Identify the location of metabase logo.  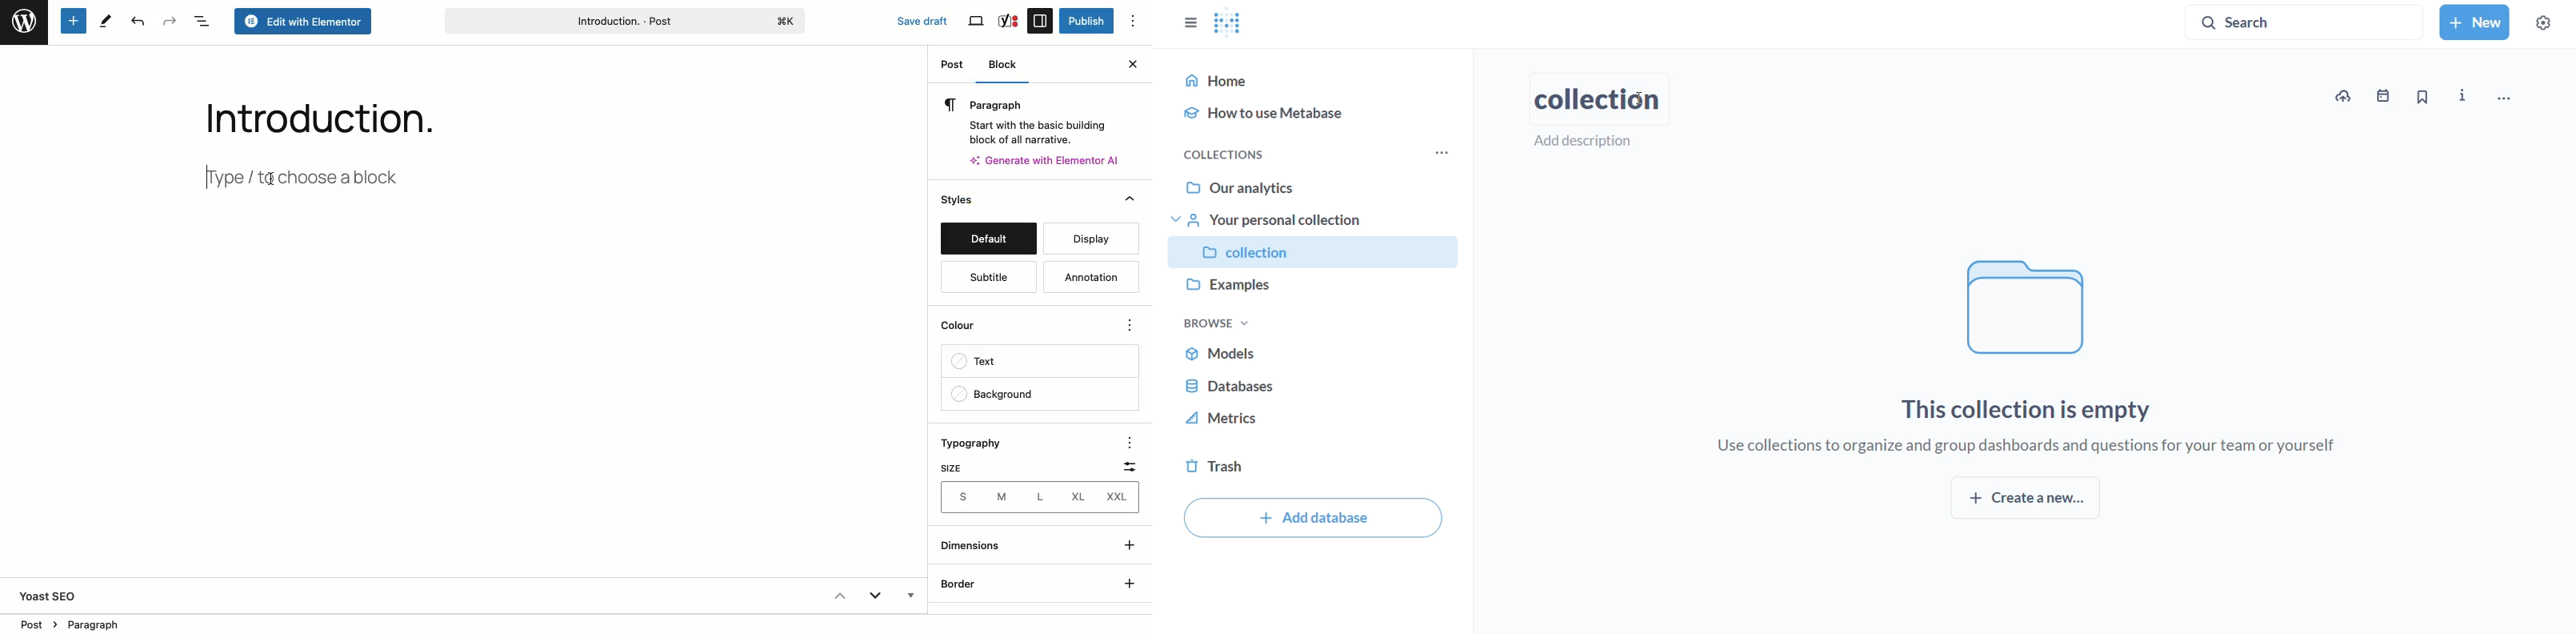
(1229, 23).